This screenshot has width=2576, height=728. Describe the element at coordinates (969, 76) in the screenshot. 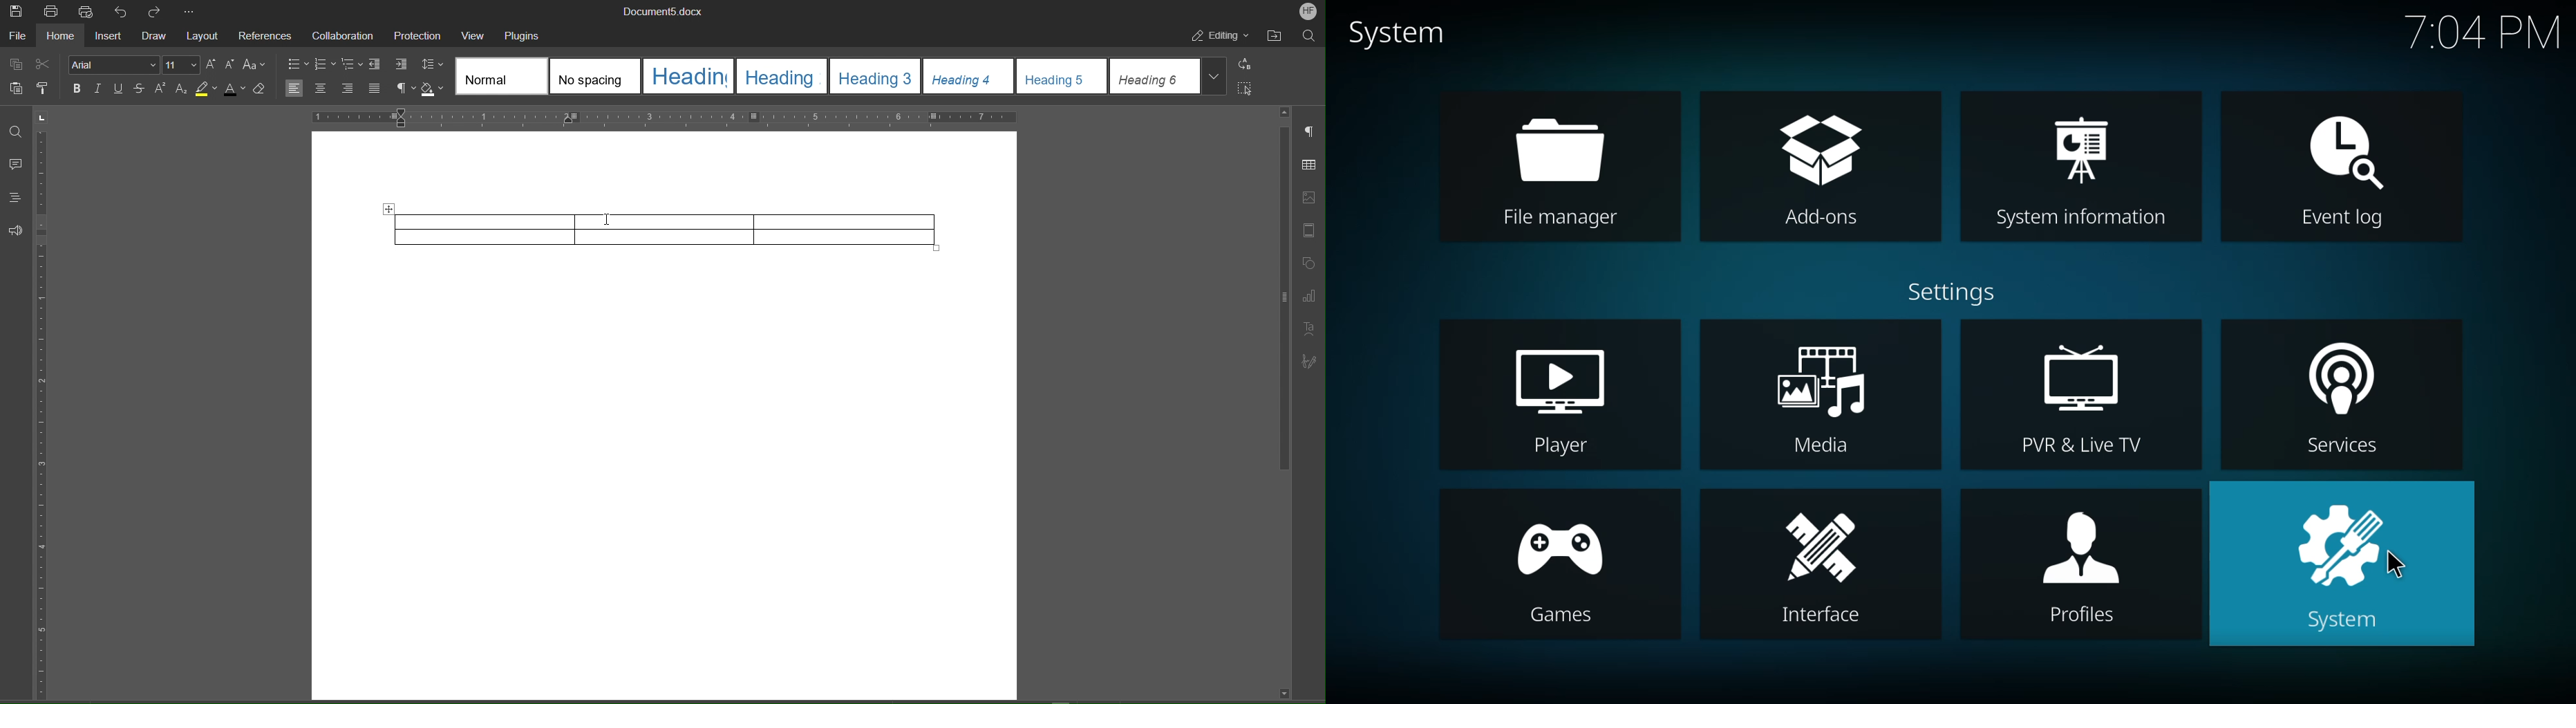

I see `heading 4` at that location.